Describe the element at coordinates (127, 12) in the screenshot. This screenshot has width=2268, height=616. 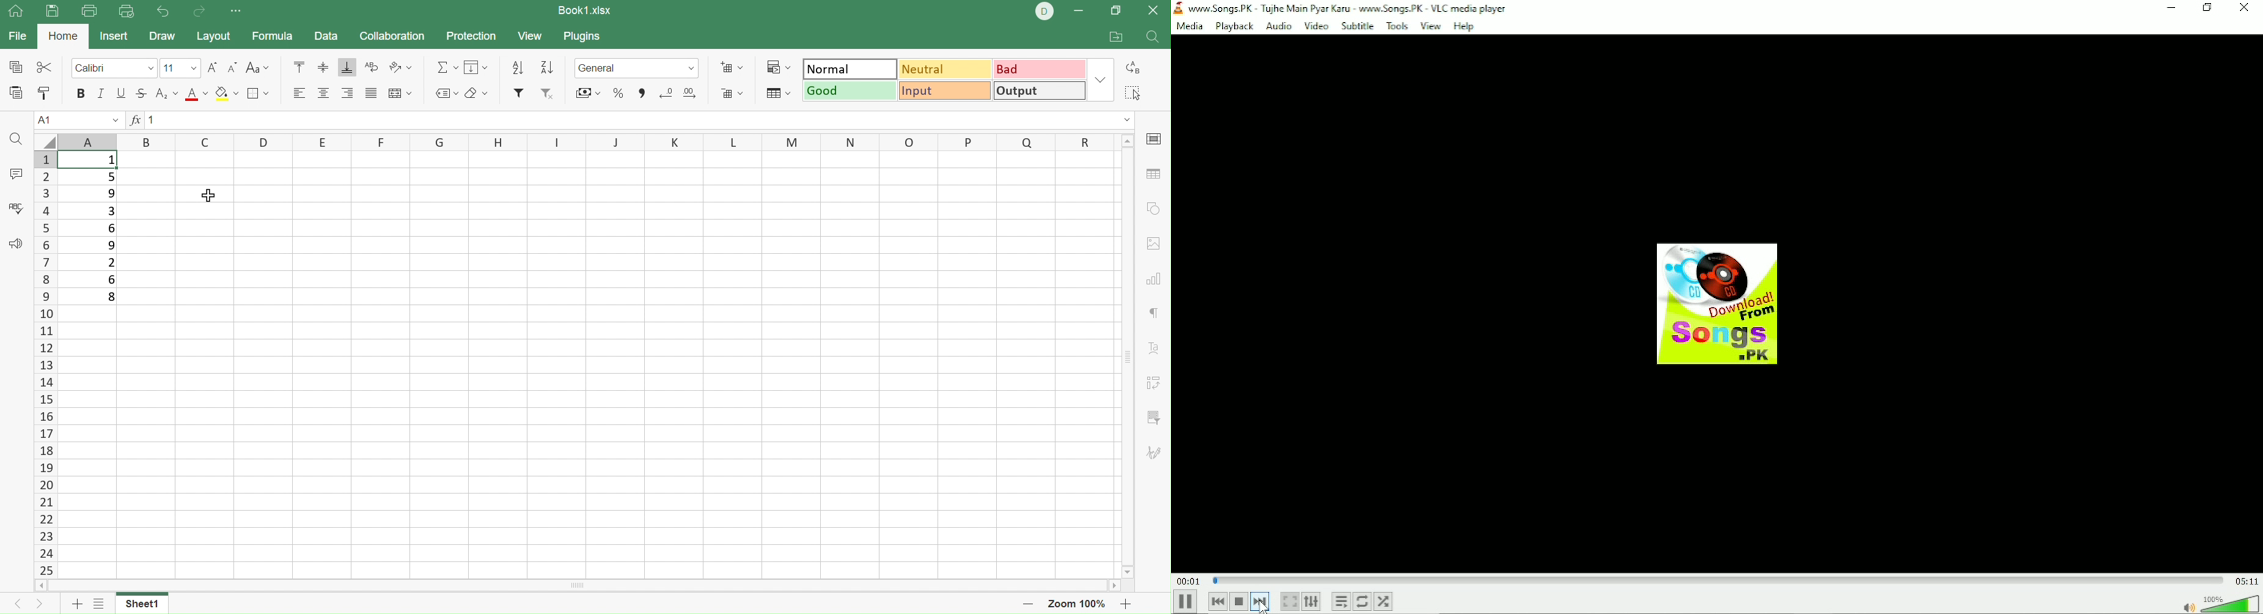
I see `Quick print` at that location.